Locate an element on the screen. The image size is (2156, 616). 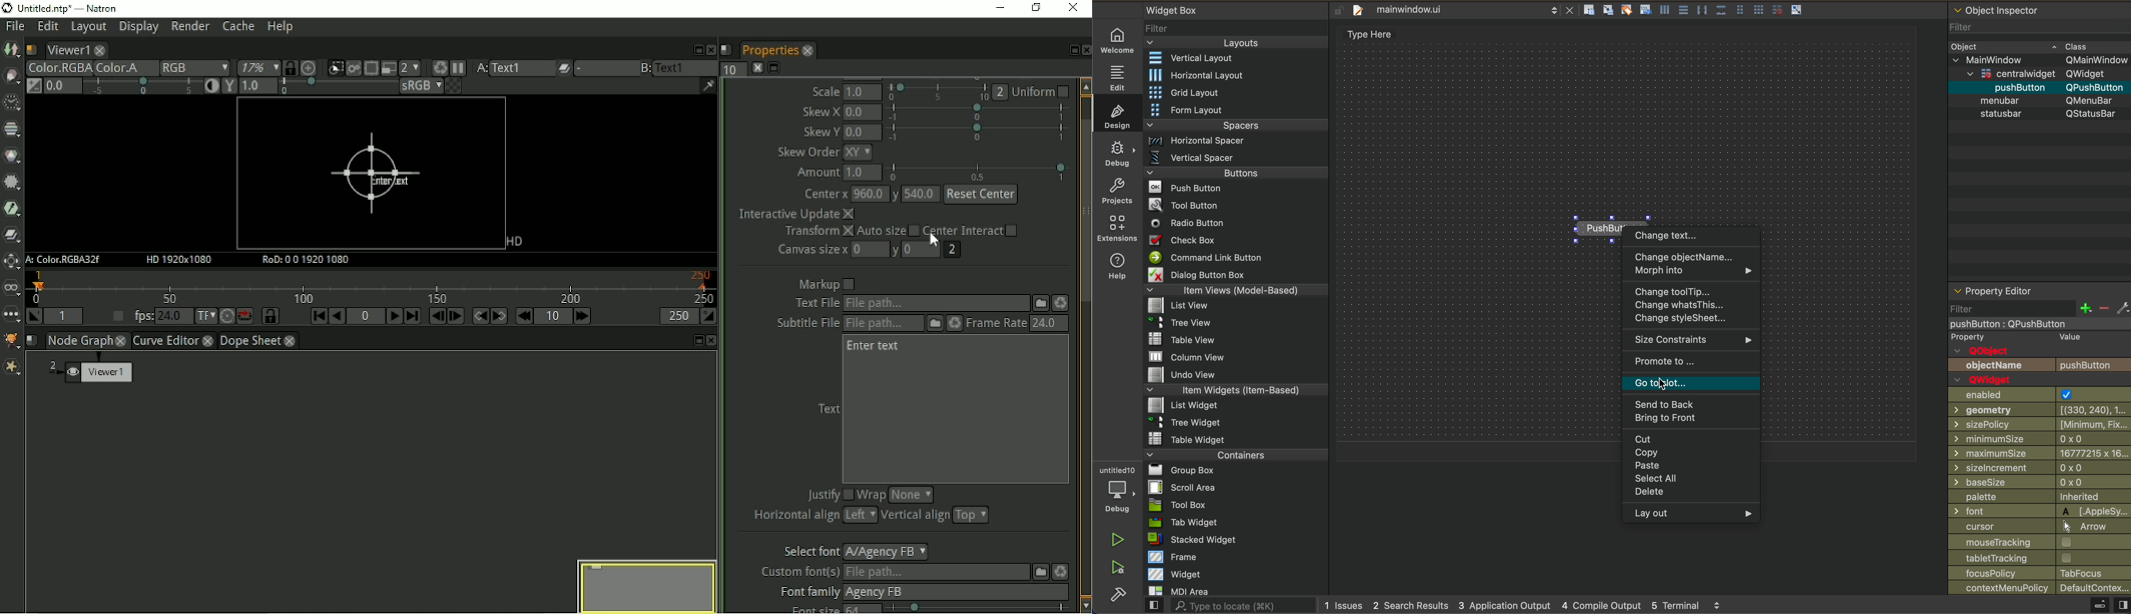
promote to is located at coordinates (1689, 364).